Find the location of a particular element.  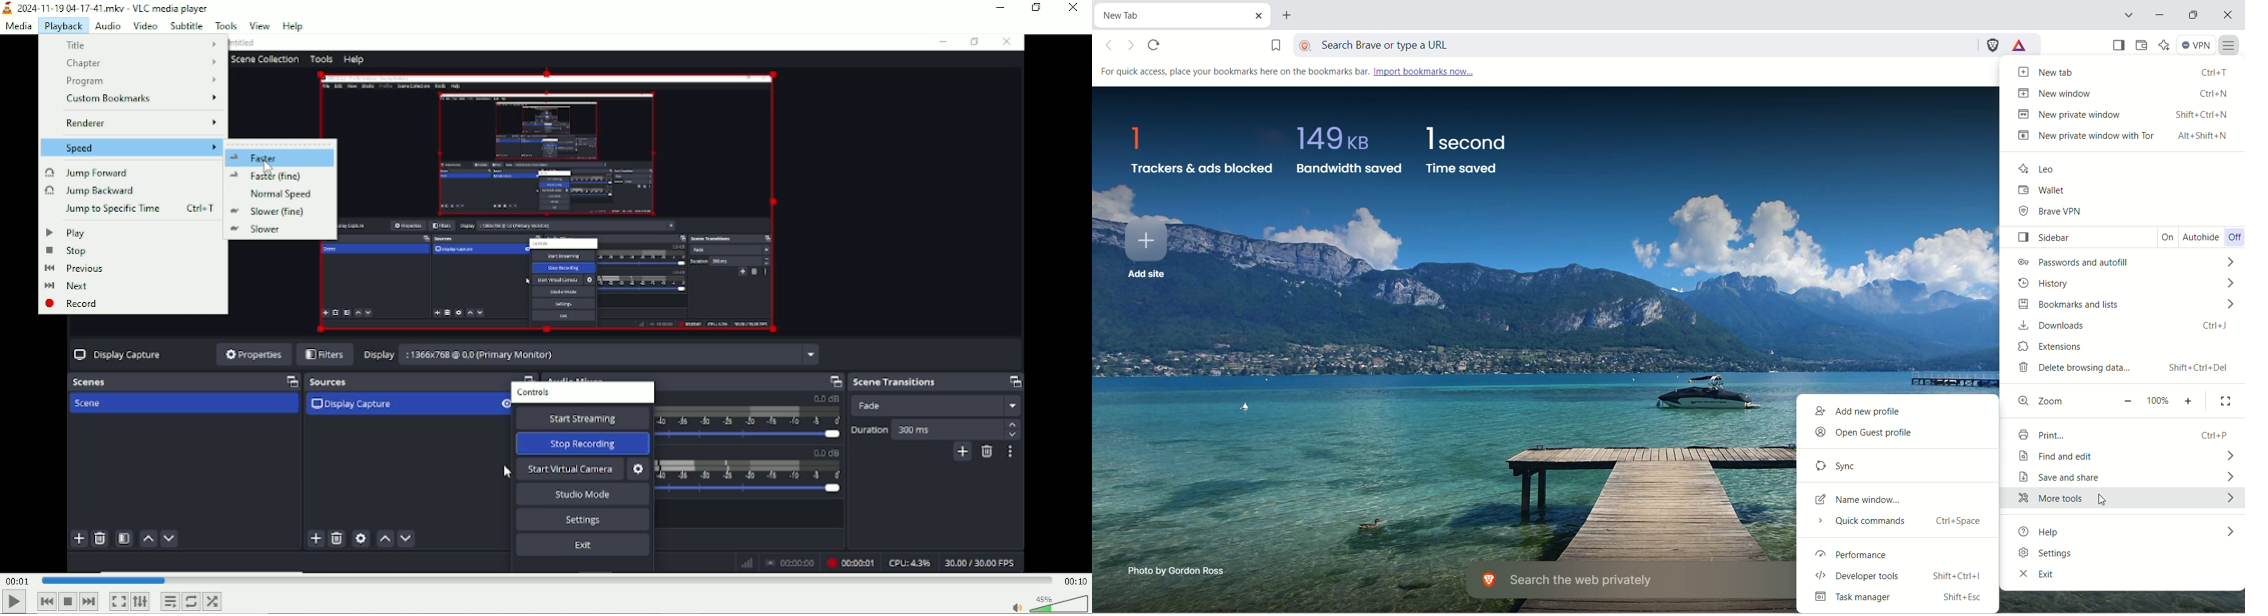

lei is located at coordinates (2109, 166).